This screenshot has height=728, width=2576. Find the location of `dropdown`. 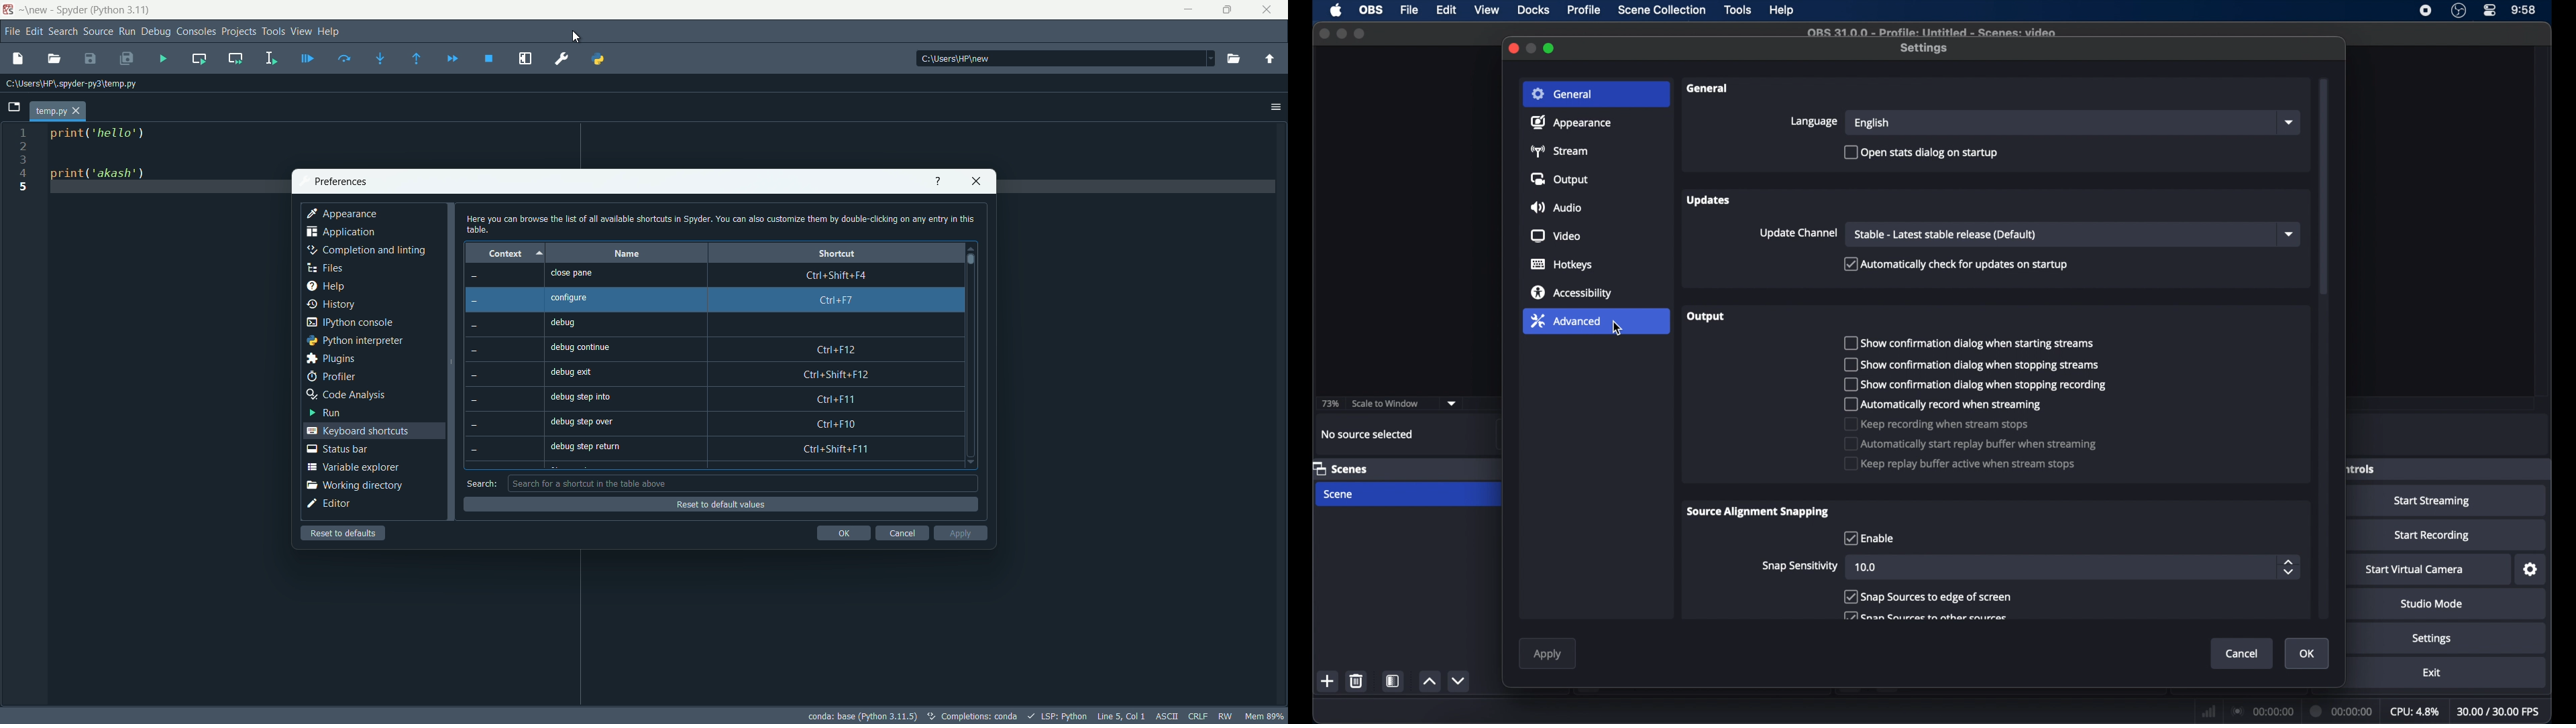

dropdown is located at coordinates (2289, 233).